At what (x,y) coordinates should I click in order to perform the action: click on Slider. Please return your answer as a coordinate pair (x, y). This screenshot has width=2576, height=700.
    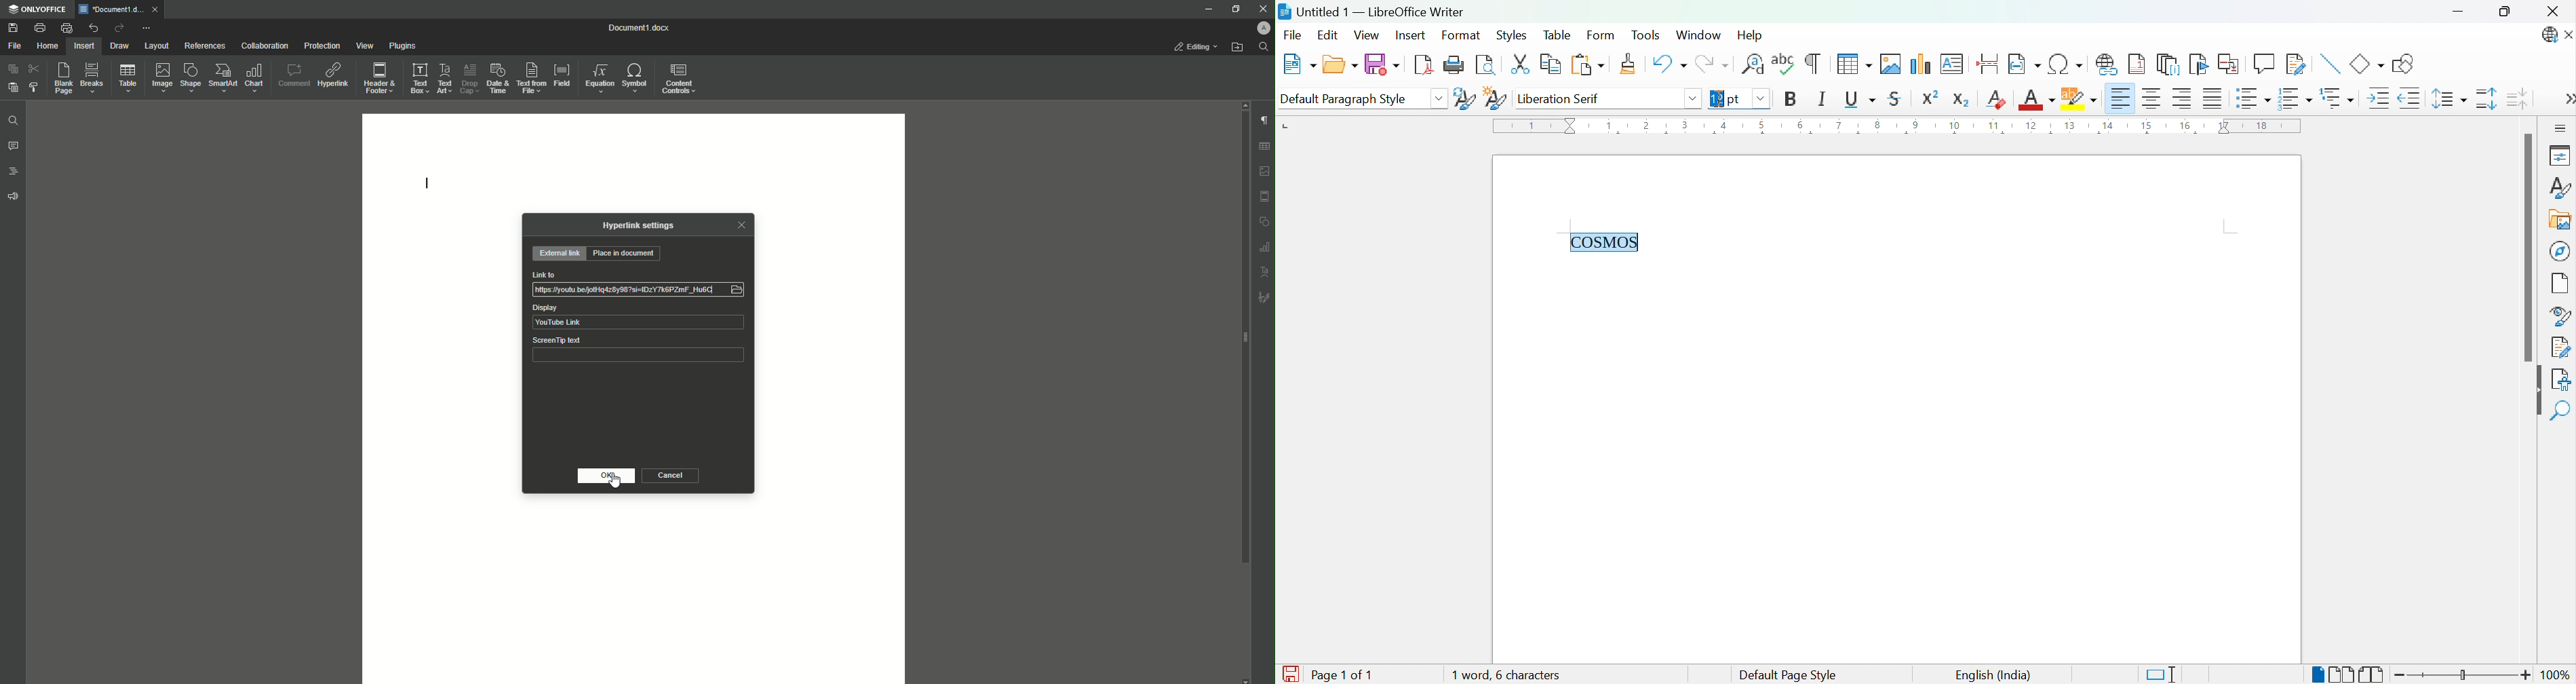
    Looking at the image, I should click on (2465, 676).